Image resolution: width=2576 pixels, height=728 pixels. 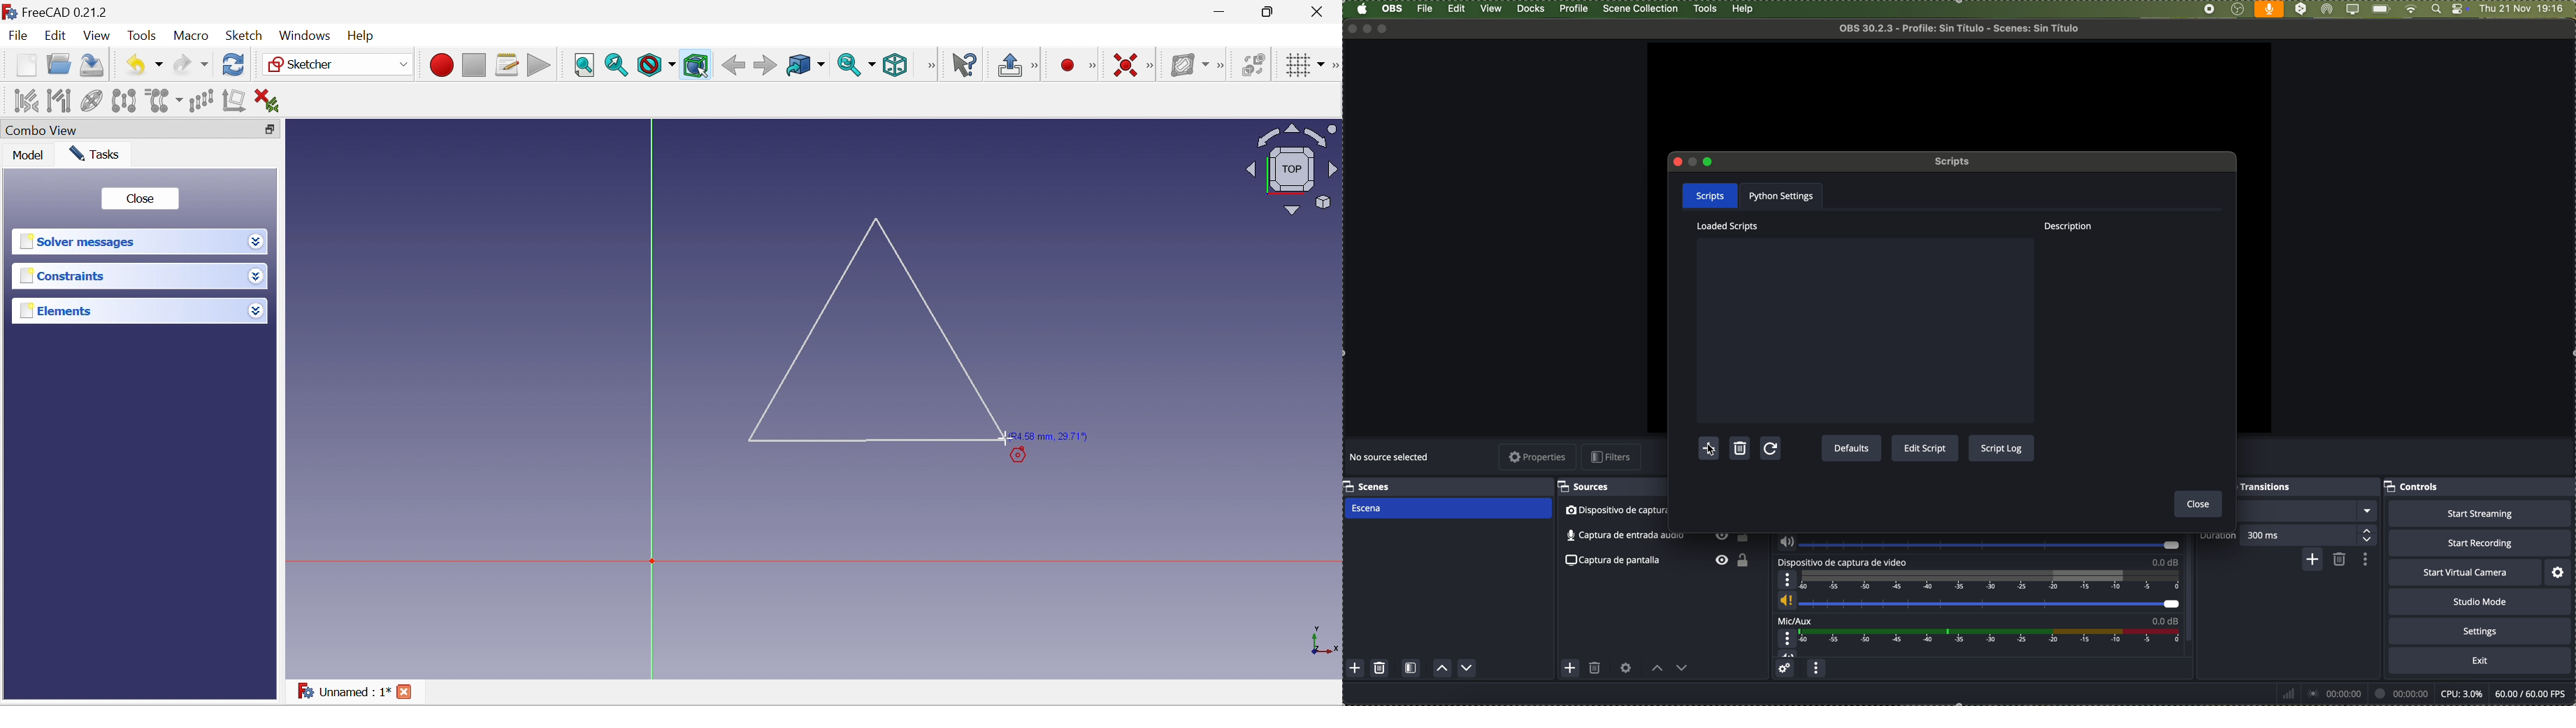 What do you see at coordinates (875, 327) in the screenshot?
I see `Triangle` at bounding box center [875, 327].